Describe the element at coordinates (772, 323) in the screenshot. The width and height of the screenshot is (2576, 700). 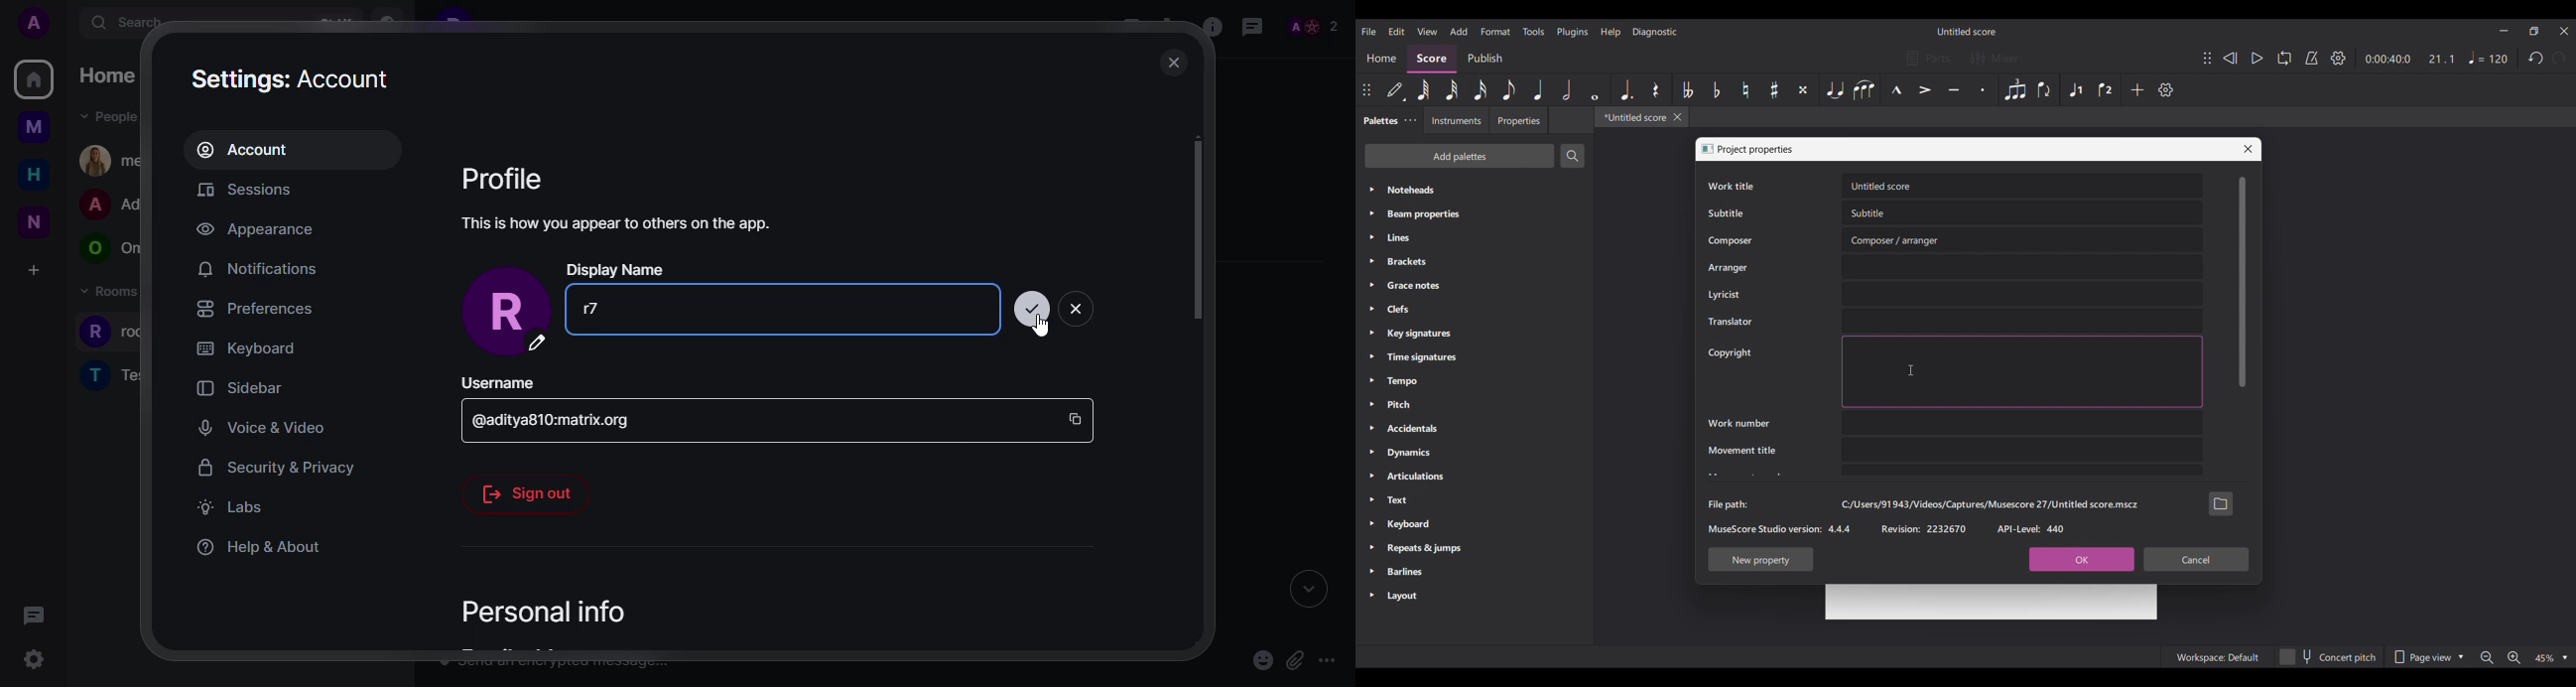
I see `Dispay name space` at that location.